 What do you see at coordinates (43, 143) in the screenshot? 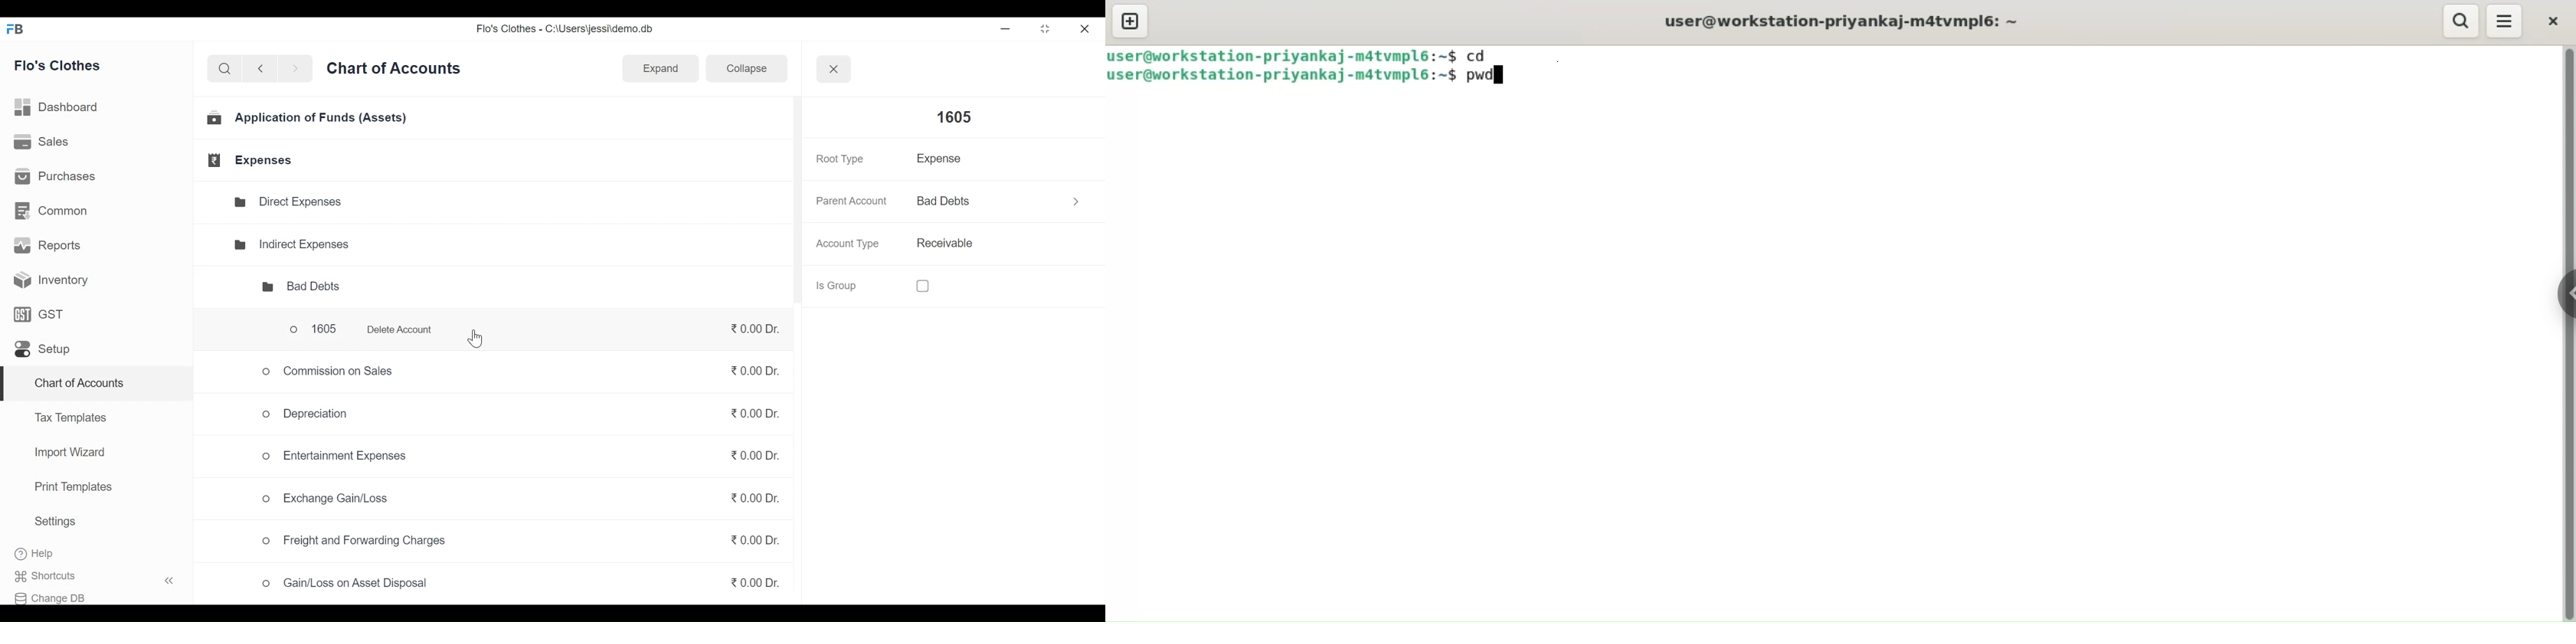
I see `Sales` at bounding box center [43, 143].